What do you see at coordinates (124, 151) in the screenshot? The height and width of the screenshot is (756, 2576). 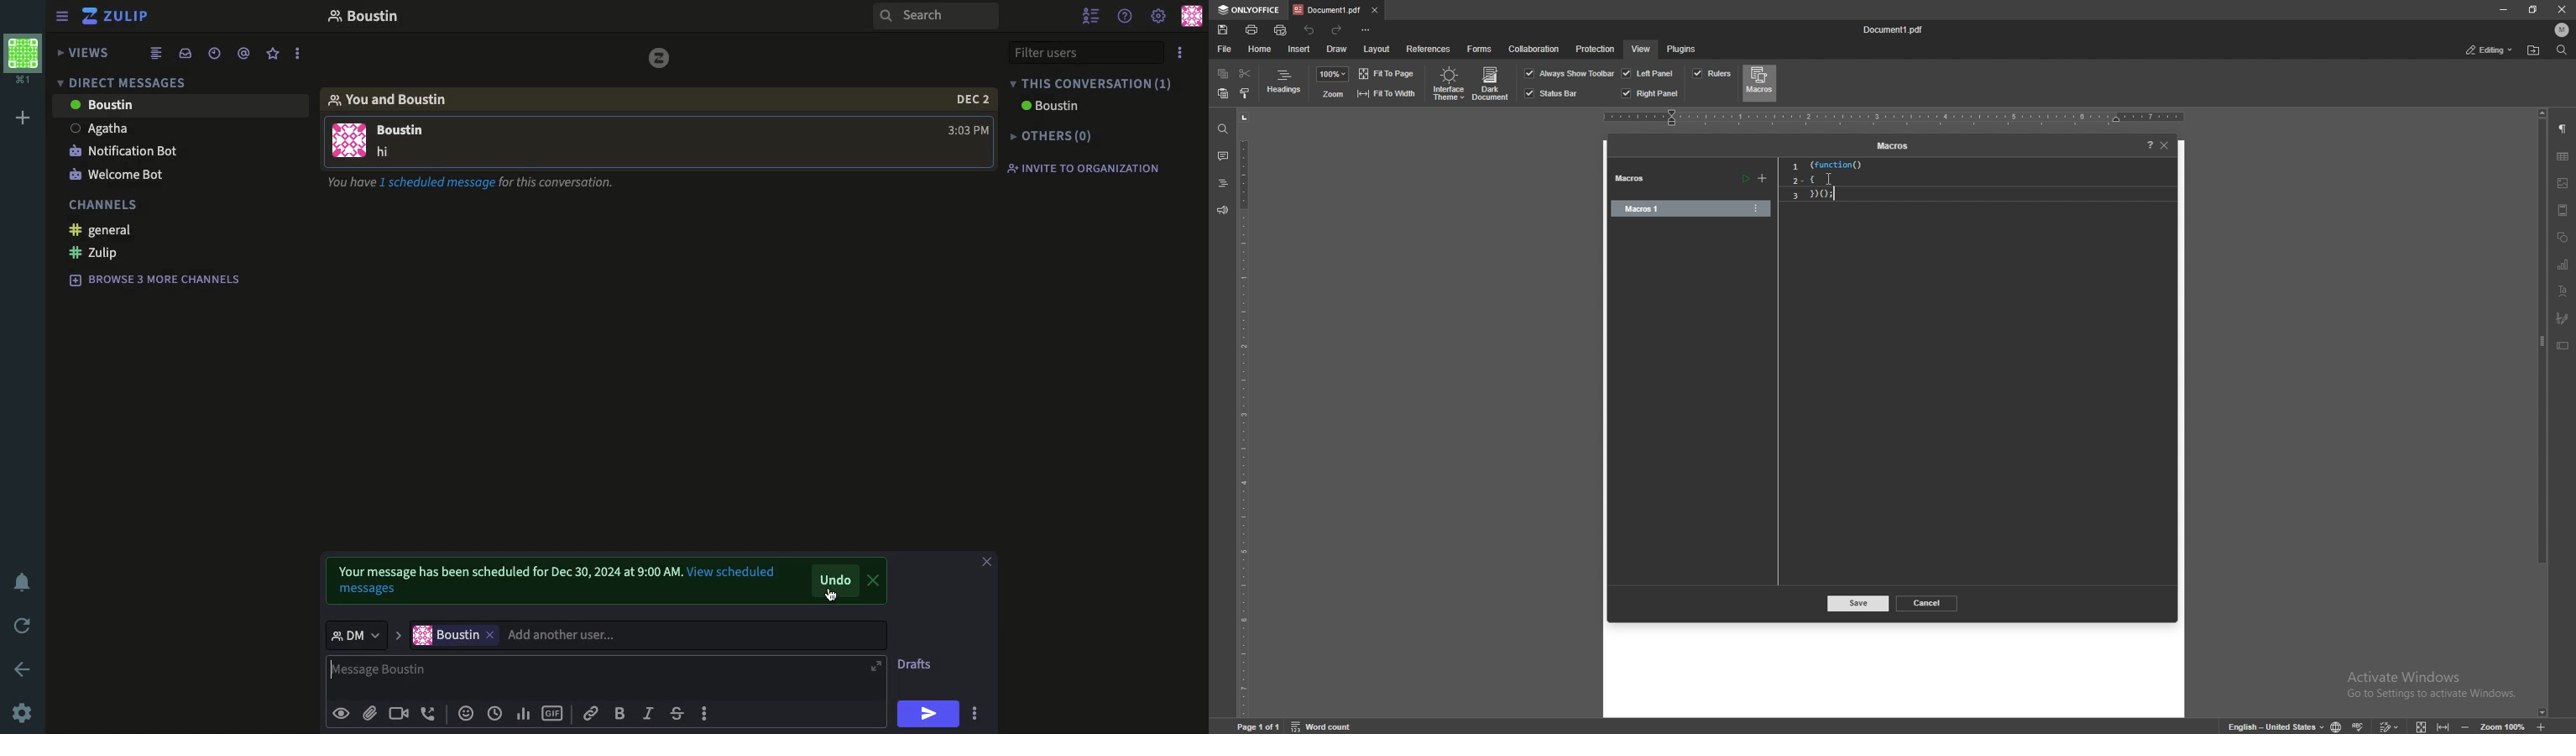 I see `notification bot` at bounding box center [124, 151].